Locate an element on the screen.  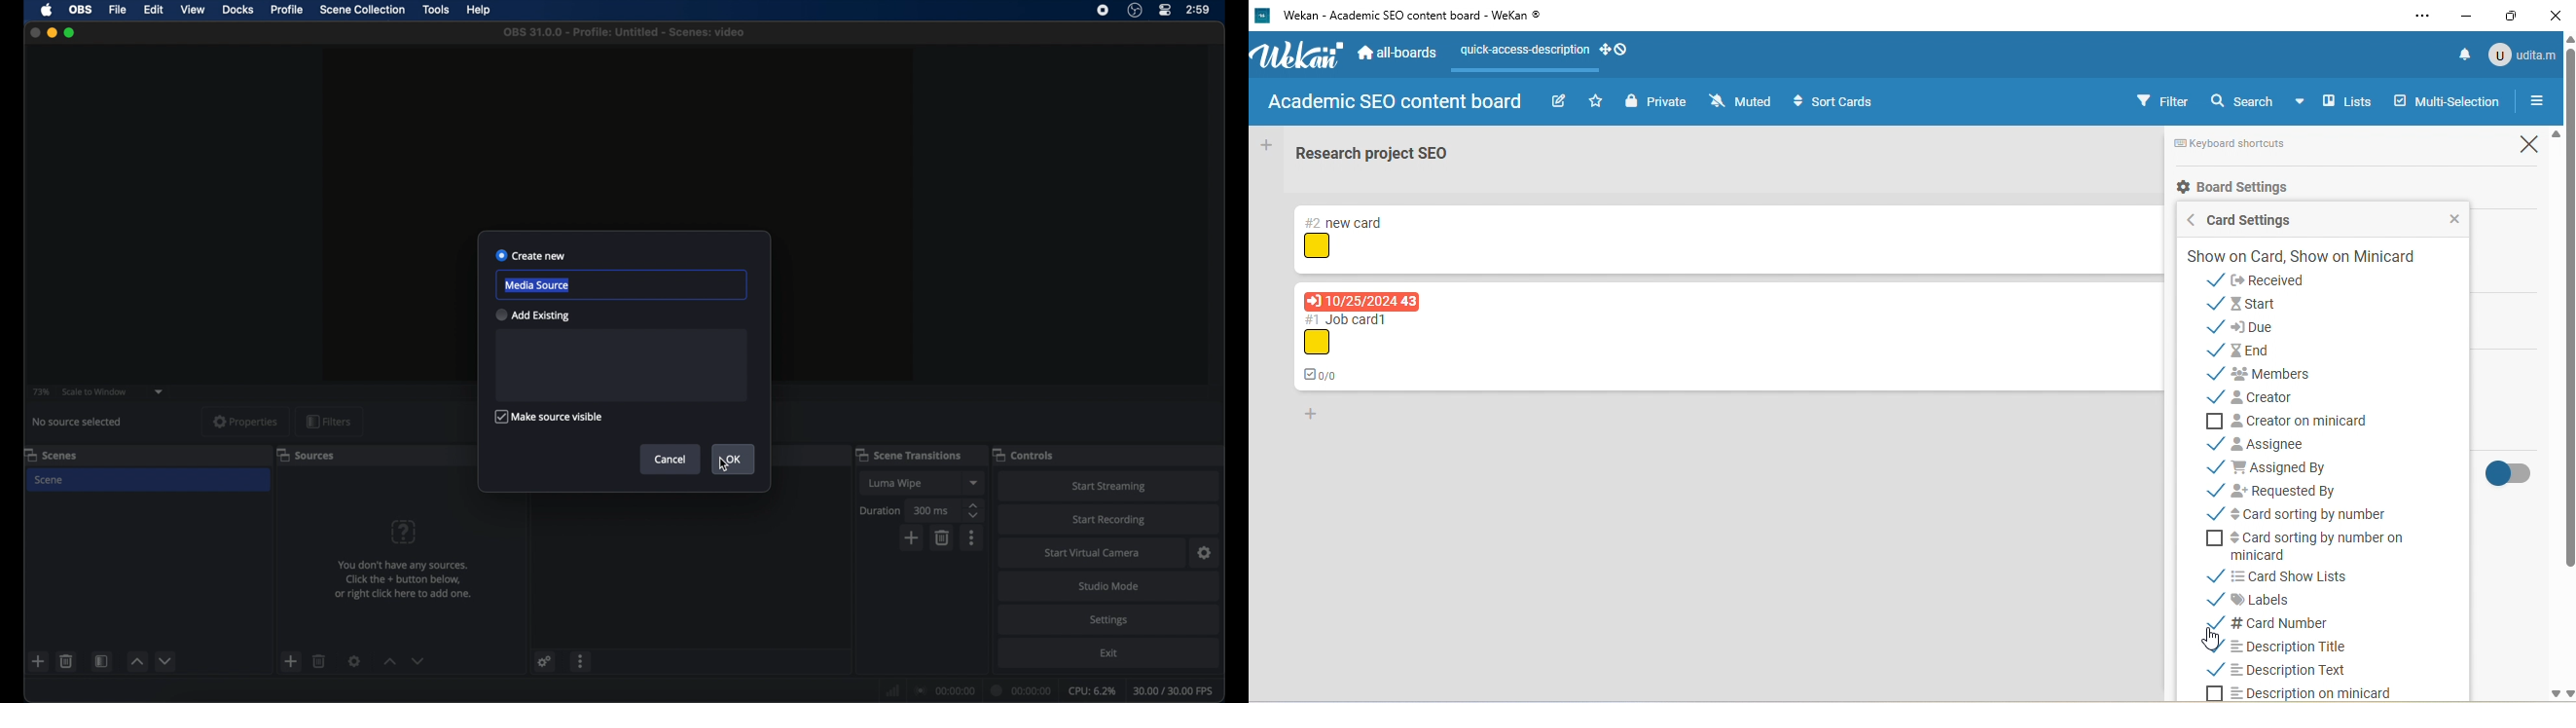
73% is located at coordinates (40, 393).